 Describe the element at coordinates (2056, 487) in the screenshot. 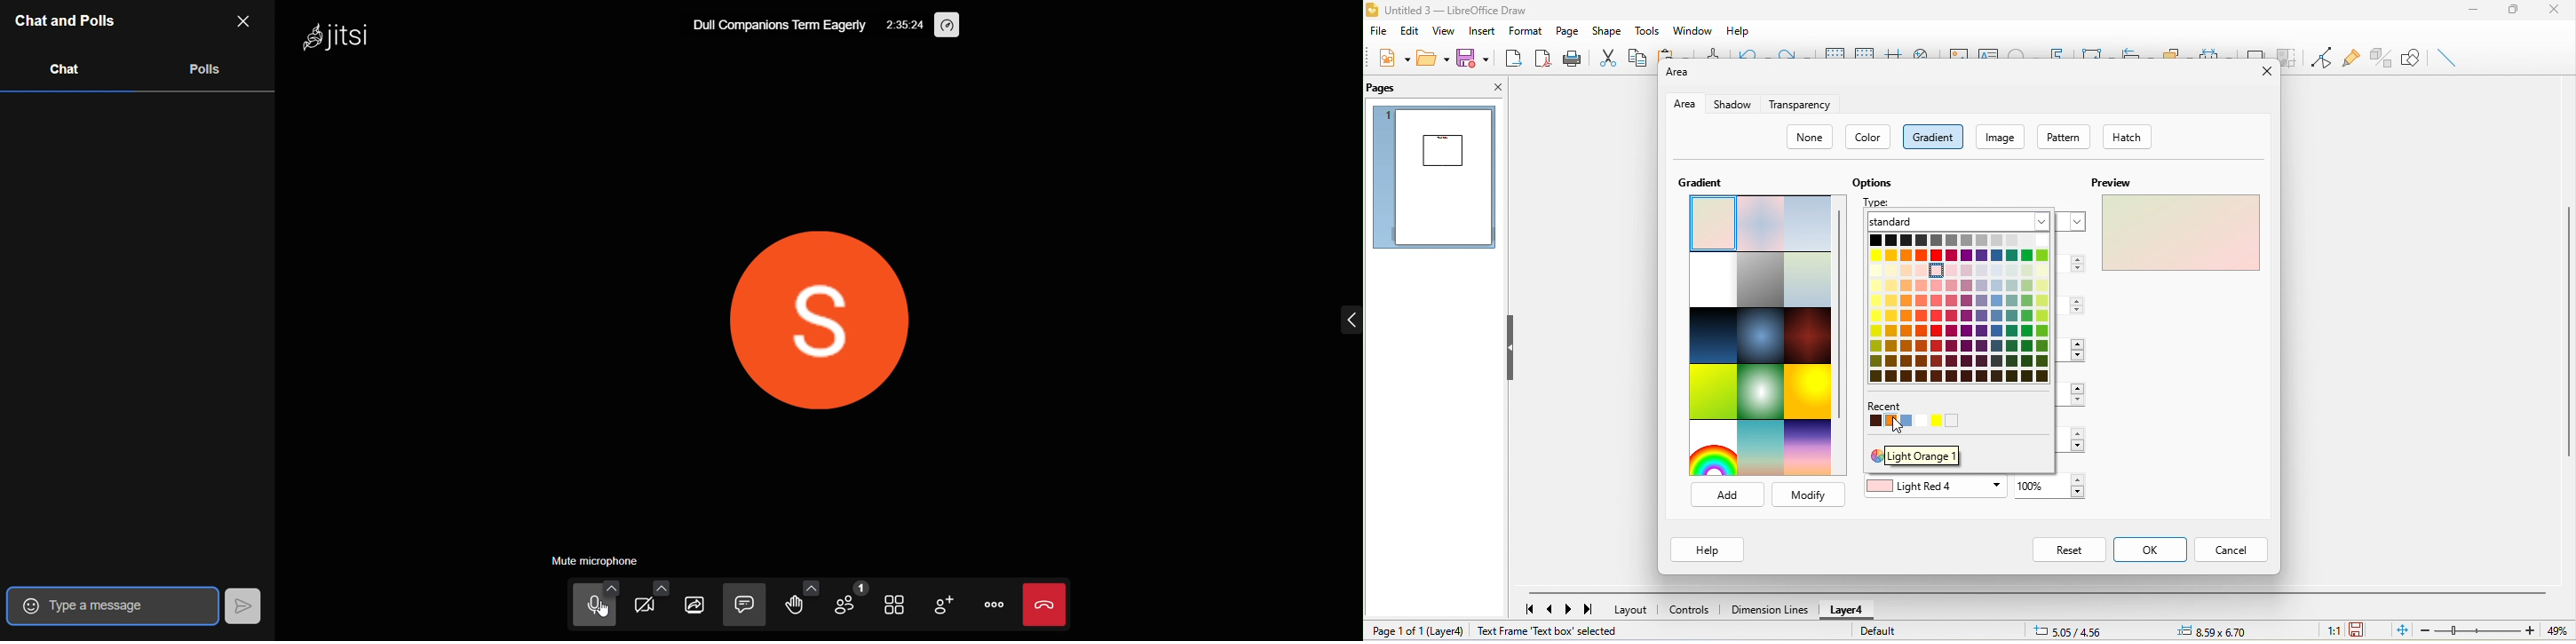

I see `set to color-100%` at that location.